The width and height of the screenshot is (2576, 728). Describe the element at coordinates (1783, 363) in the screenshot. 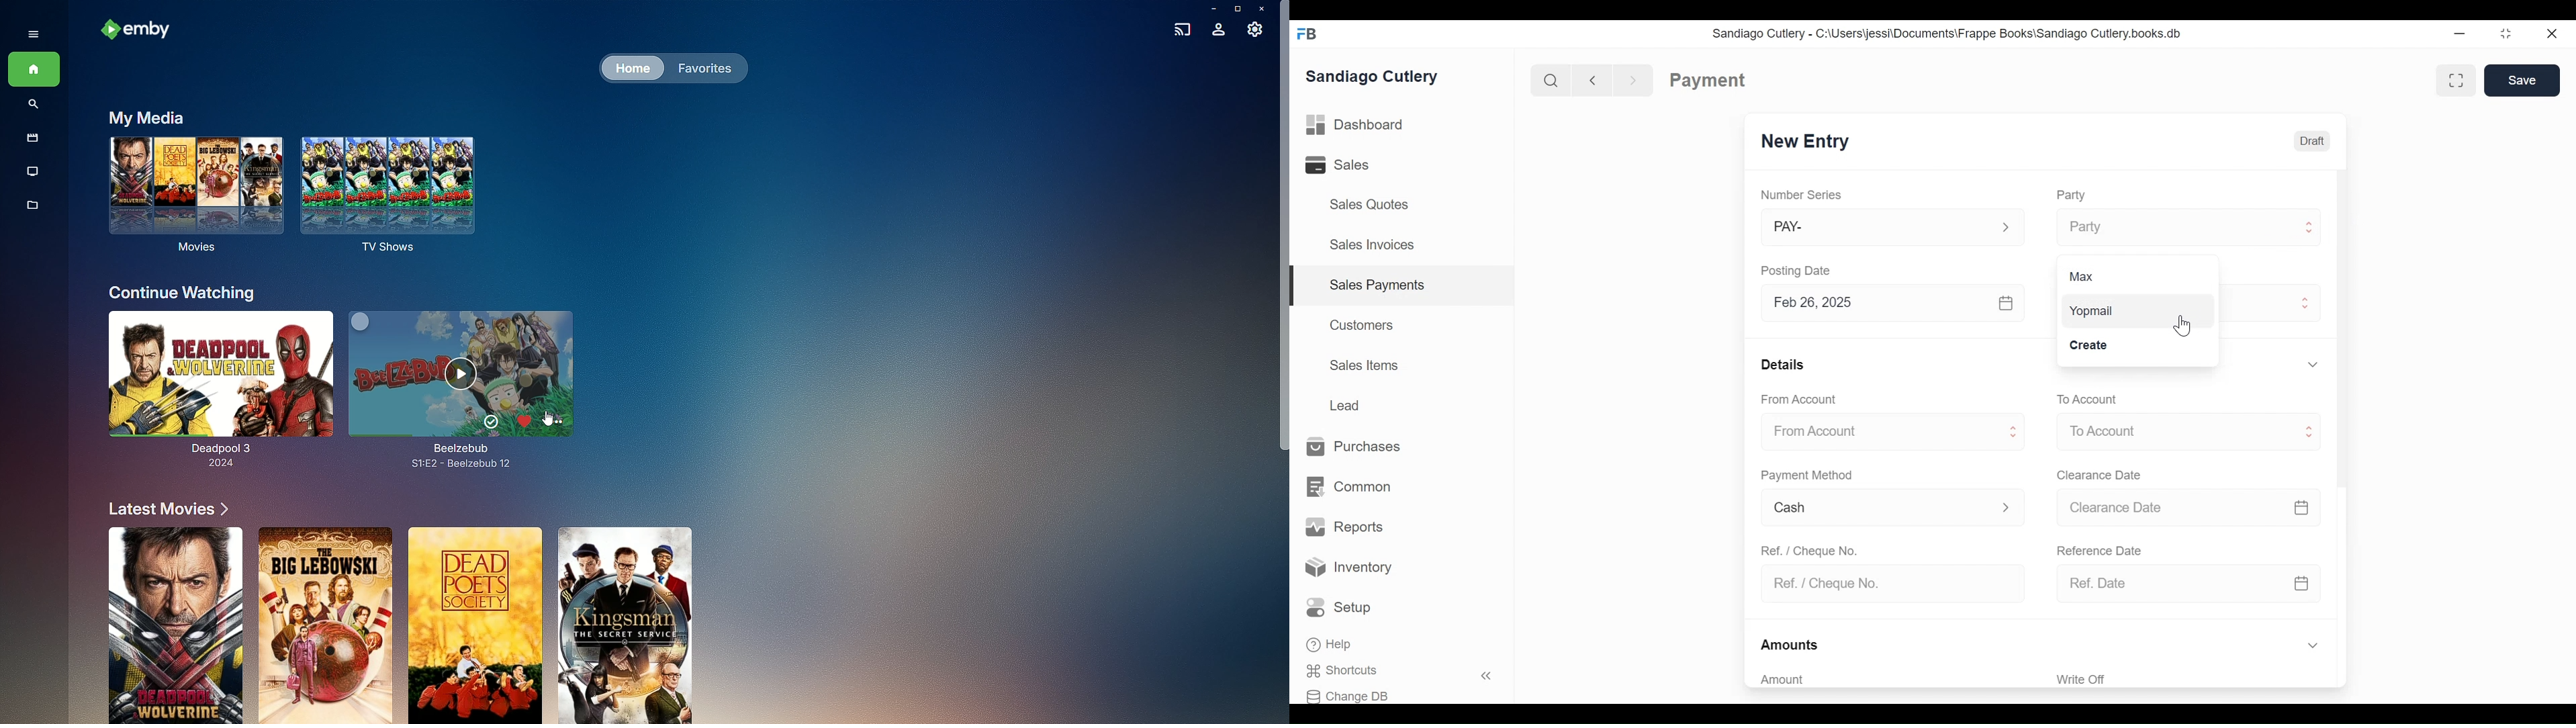

I see `Details` at that location.